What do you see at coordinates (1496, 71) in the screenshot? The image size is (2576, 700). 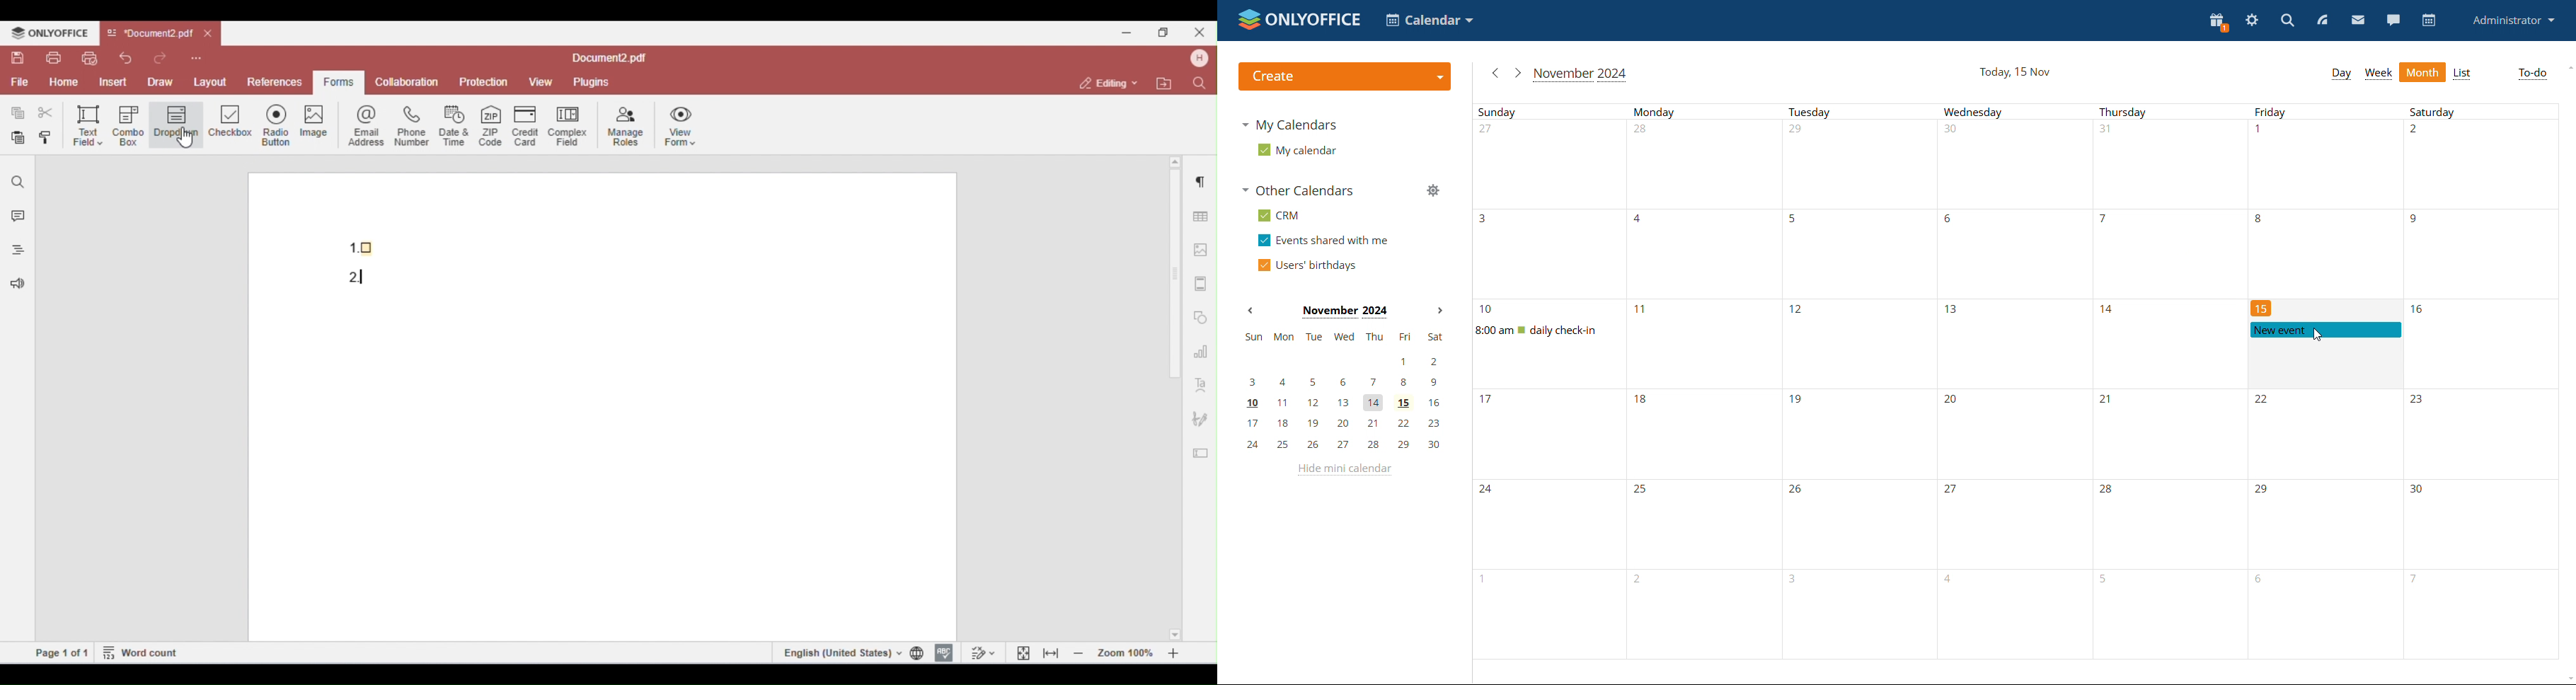 I see `previous month` at bounding box center [1496, 71].